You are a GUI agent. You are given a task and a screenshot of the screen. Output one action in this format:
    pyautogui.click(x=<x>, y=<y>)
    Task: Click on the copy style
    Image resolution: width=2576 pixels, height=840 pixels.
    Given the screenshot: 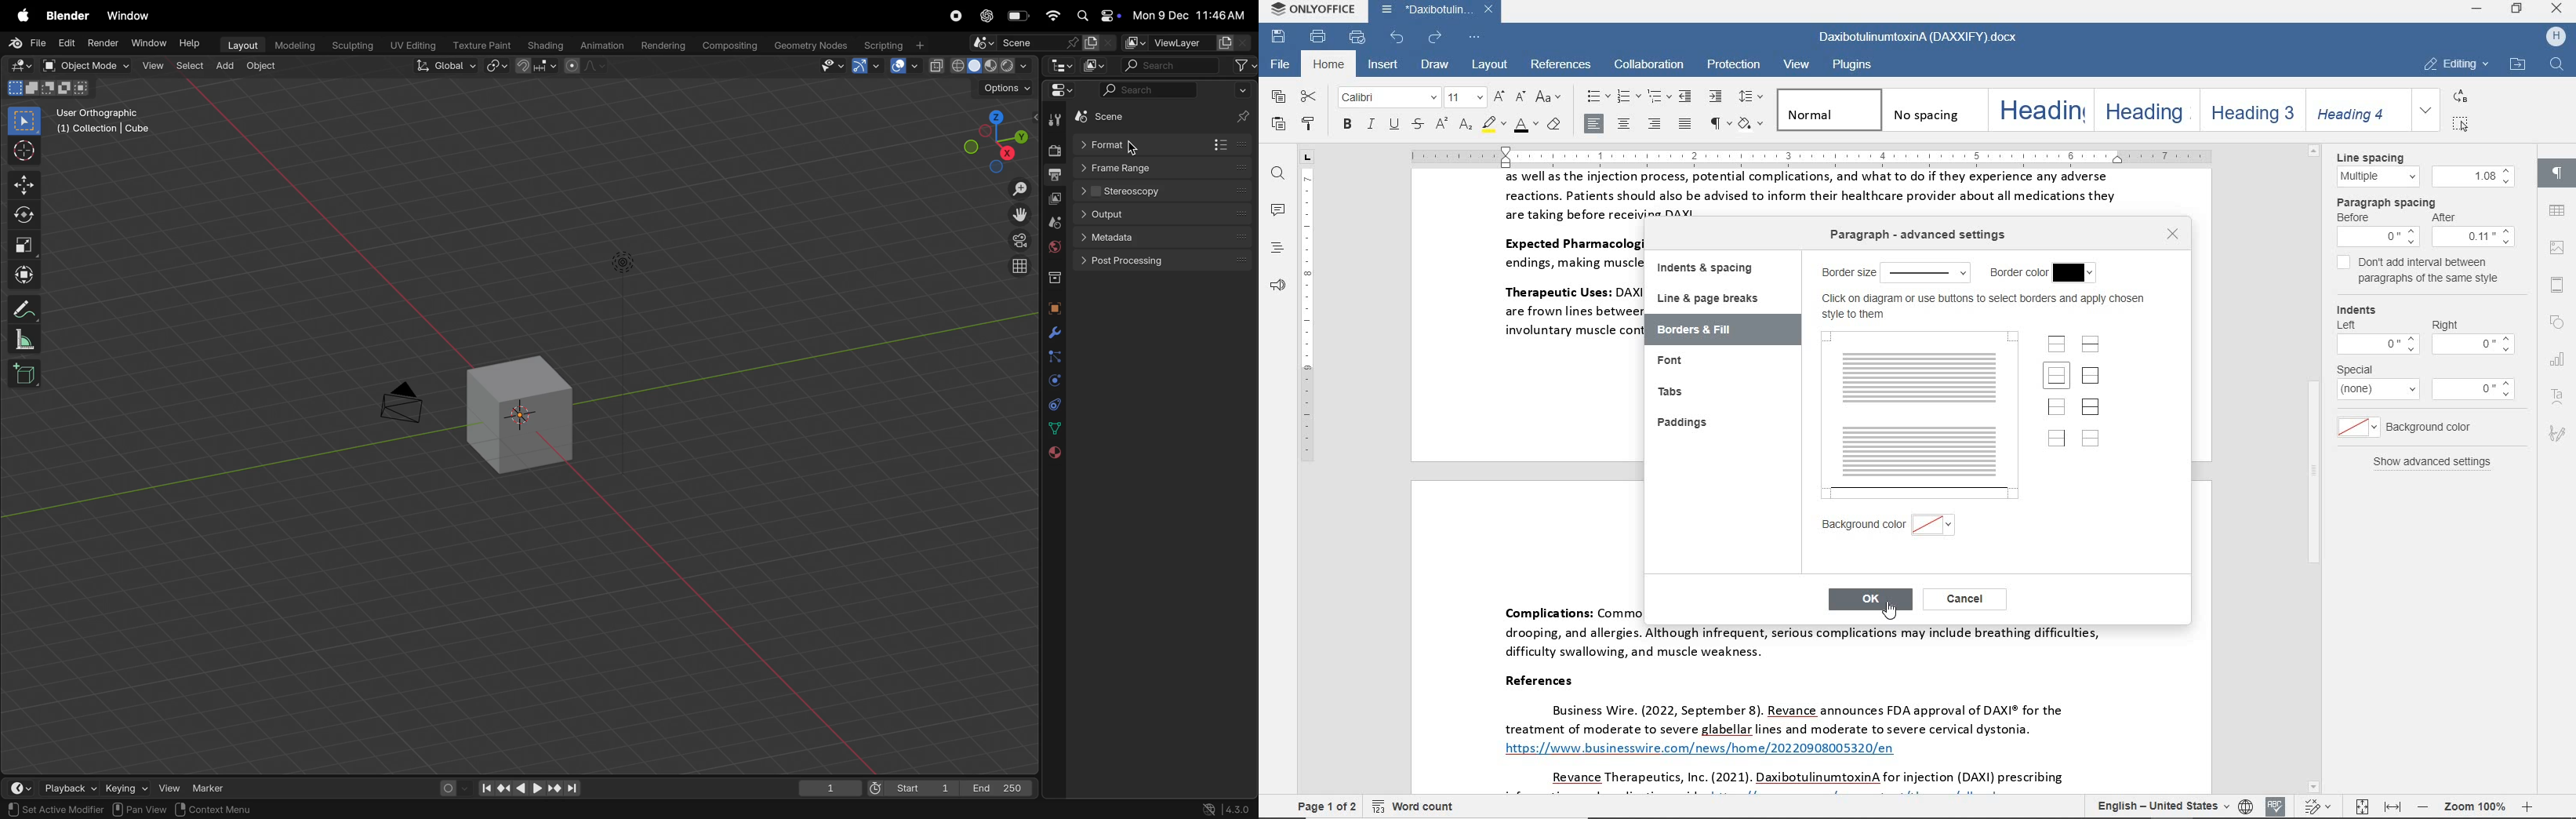 What is the action you would take?
    pyautogui.click(x=1310, y=126)
    